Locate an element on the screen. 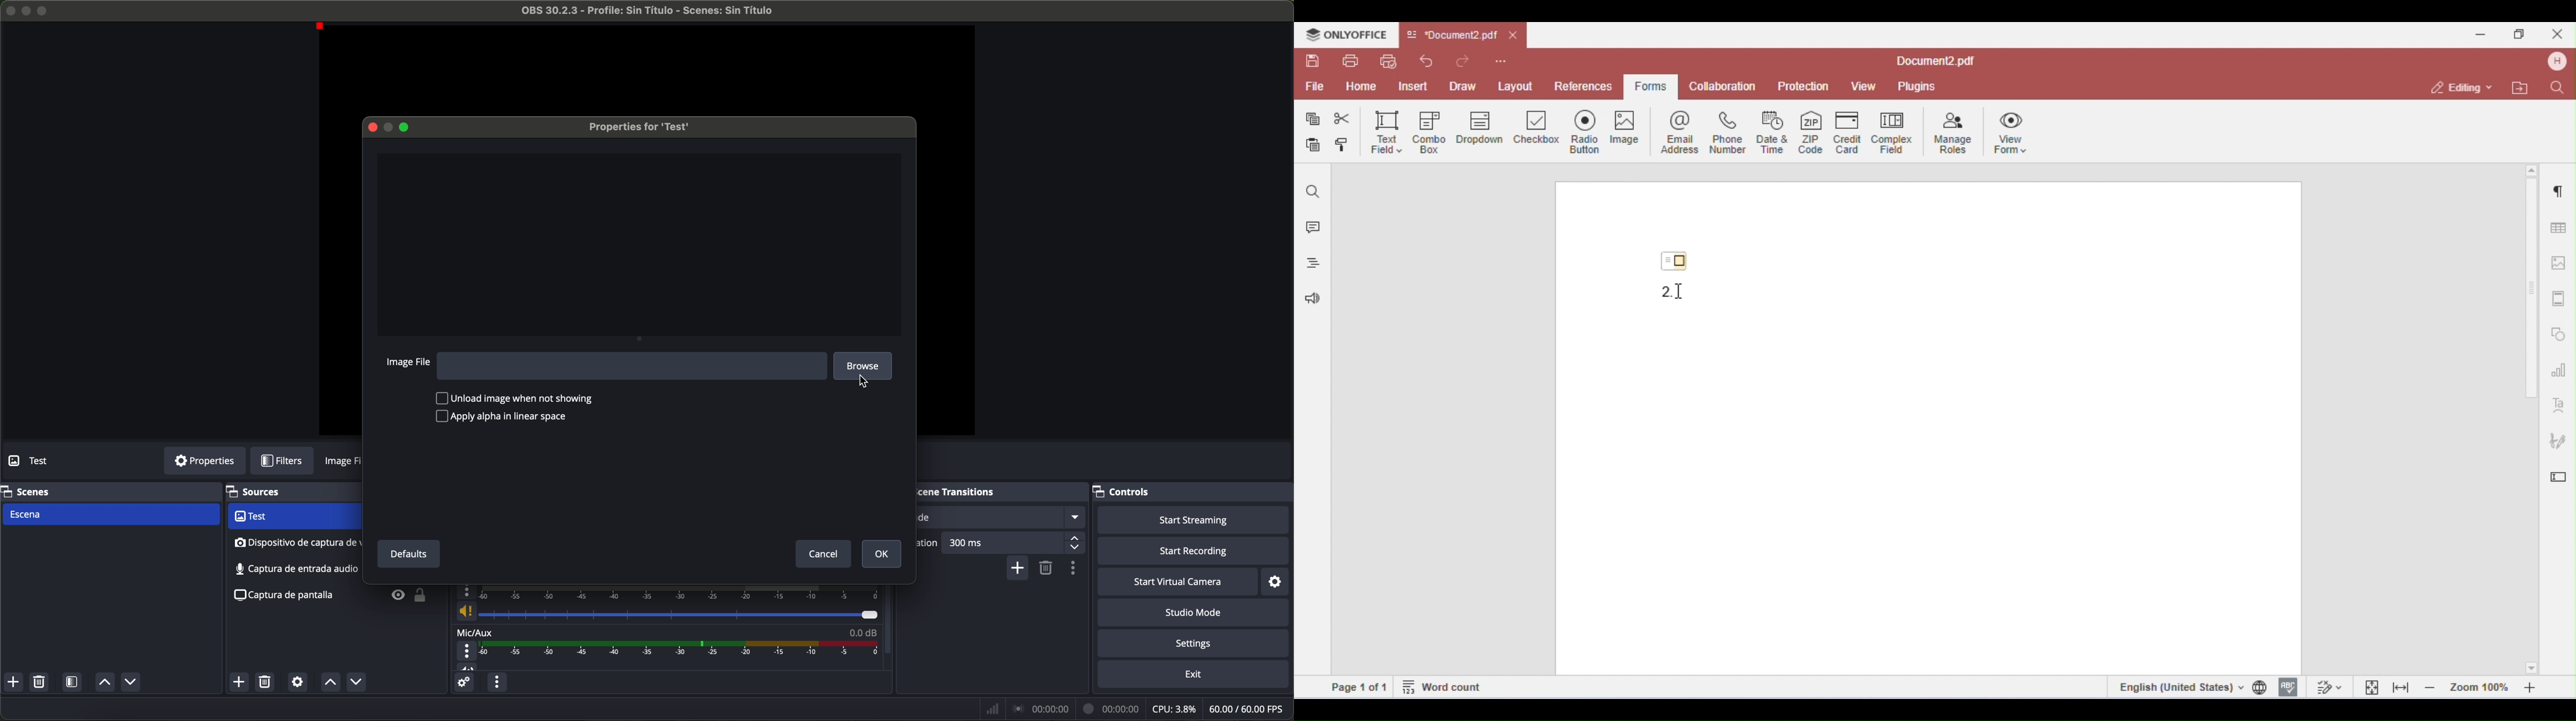 The image size is (2576, 728). remove configurable transition is located at coordinates (1047, 568).